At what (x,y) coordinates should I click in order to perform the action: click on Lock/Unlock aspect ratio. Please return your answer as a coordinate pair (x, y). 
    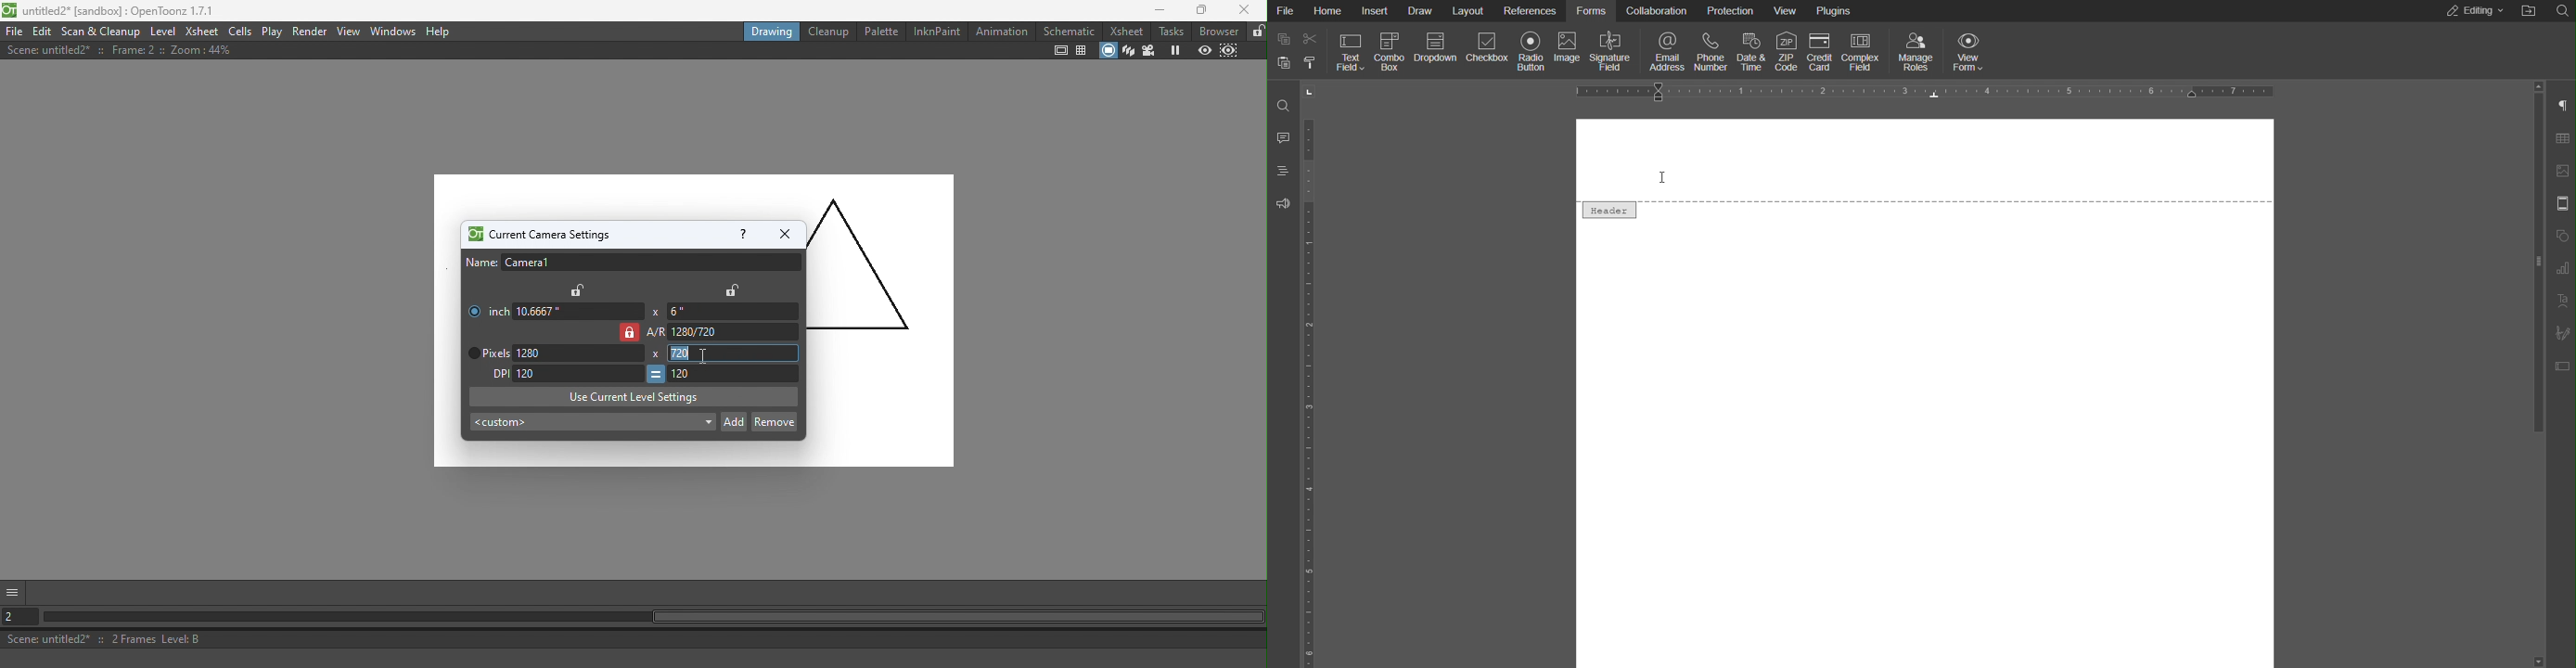
    Looking at the image, I should click on (628, 332).